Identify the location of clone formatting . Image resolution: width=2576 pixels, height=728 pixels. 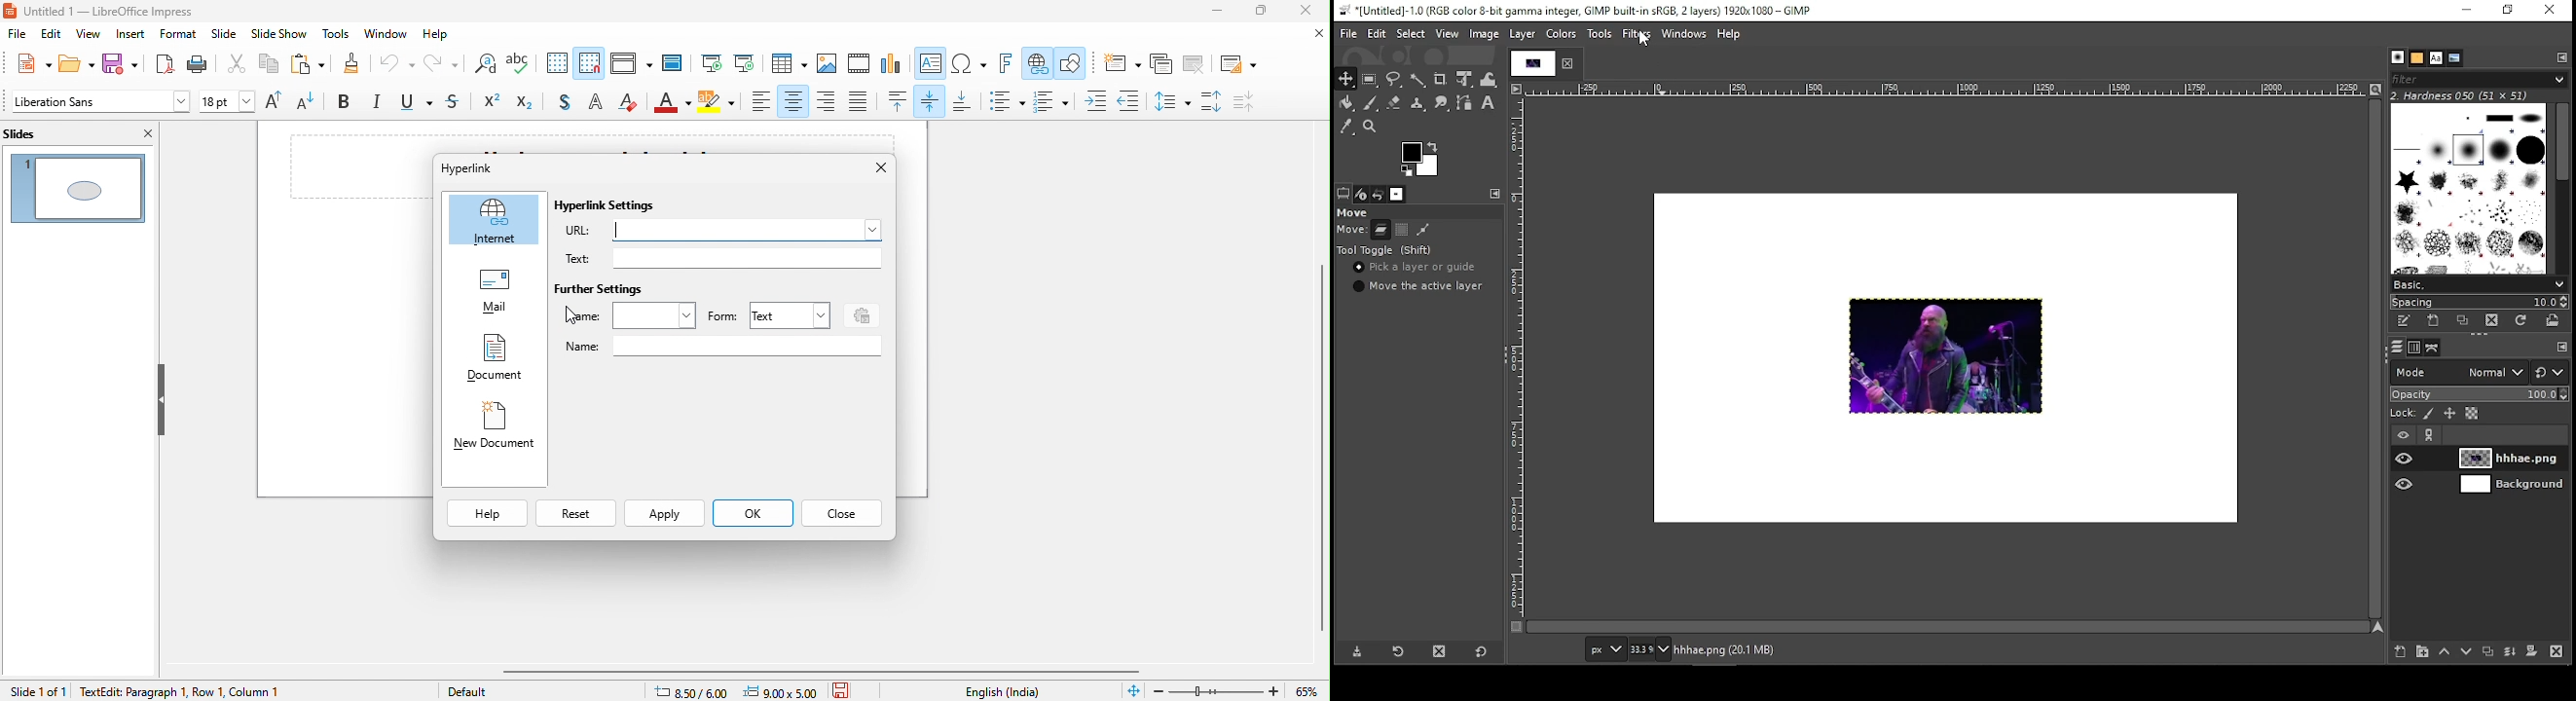
(350, 65).